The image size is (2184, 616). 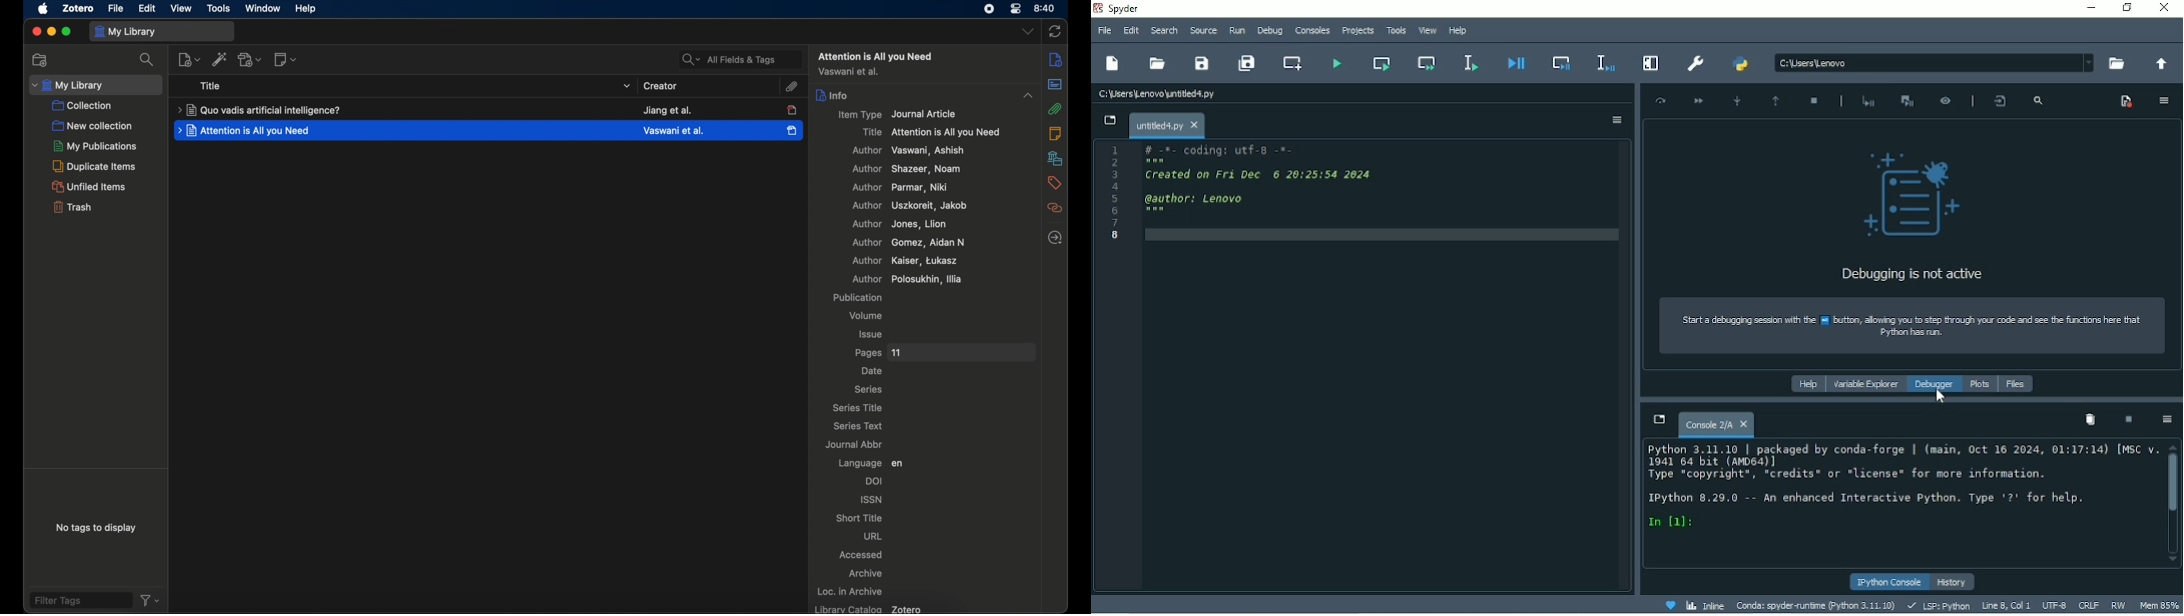 What do you see at coordinates (932, 132) in the screenshot?
I see `title attention is all you need` at bounding box center [932, 132].